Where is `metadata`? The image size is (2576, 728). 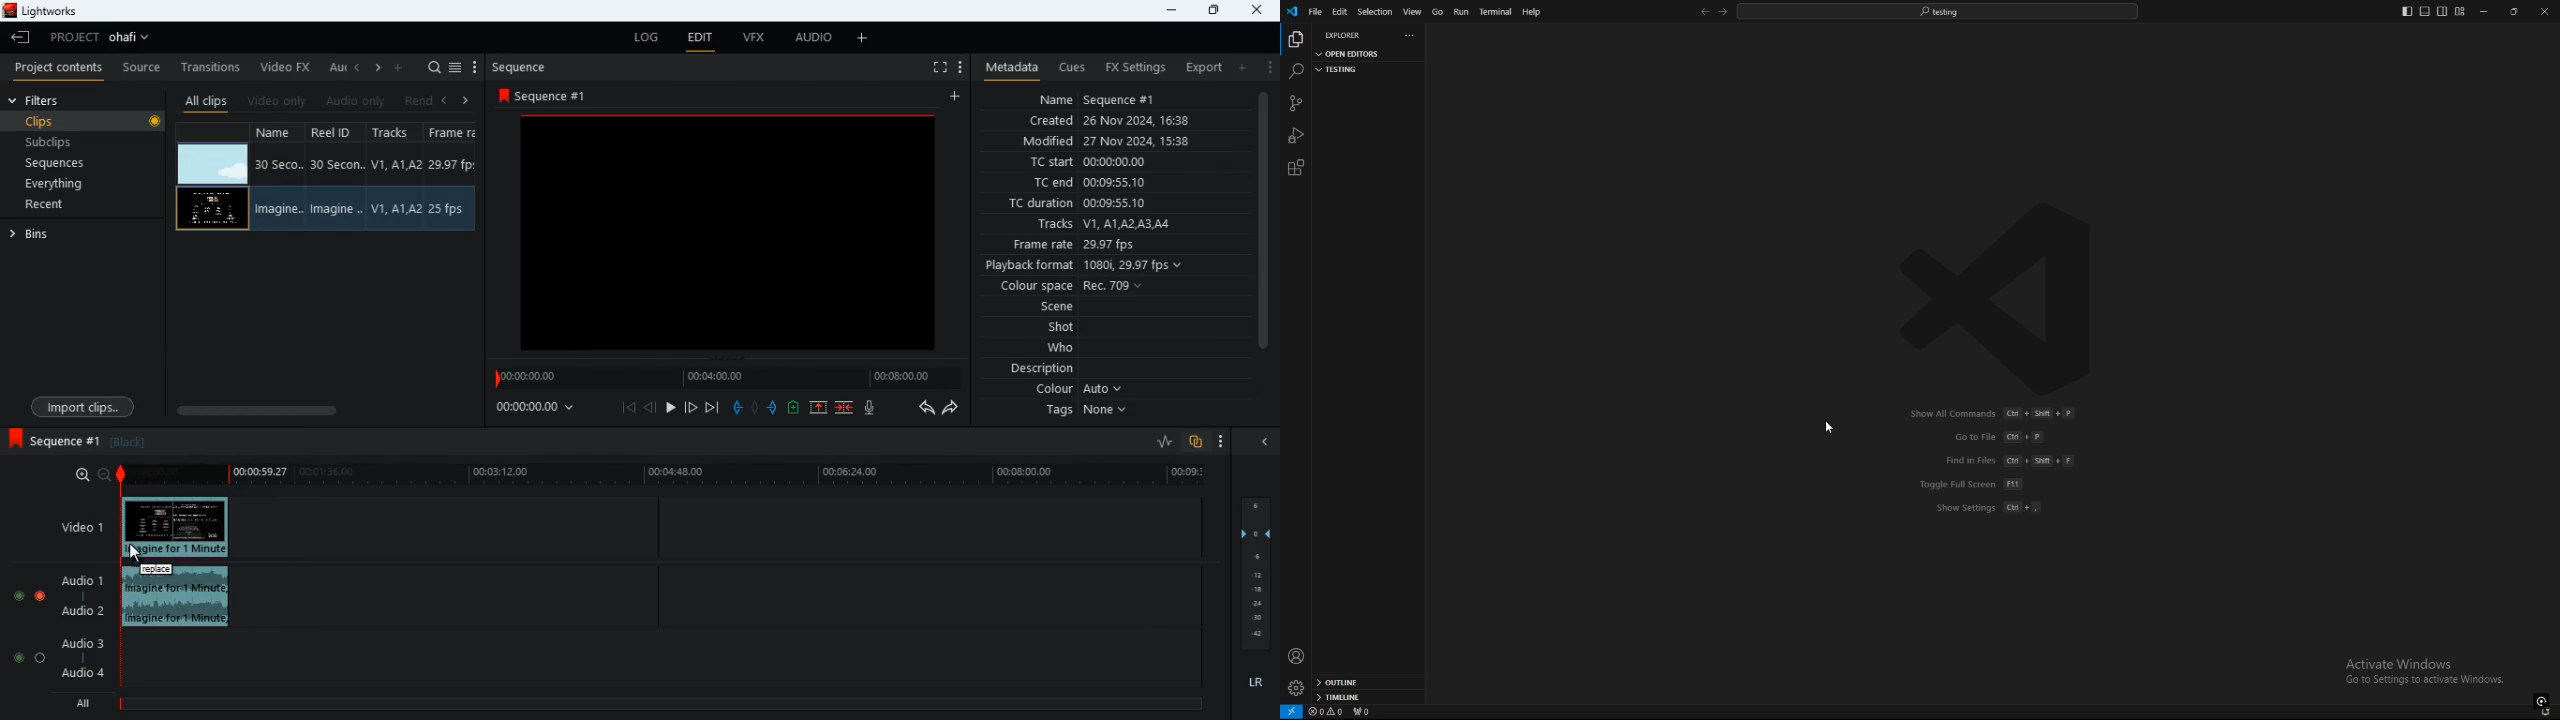
metadata is located at coordinates (1007, 68).